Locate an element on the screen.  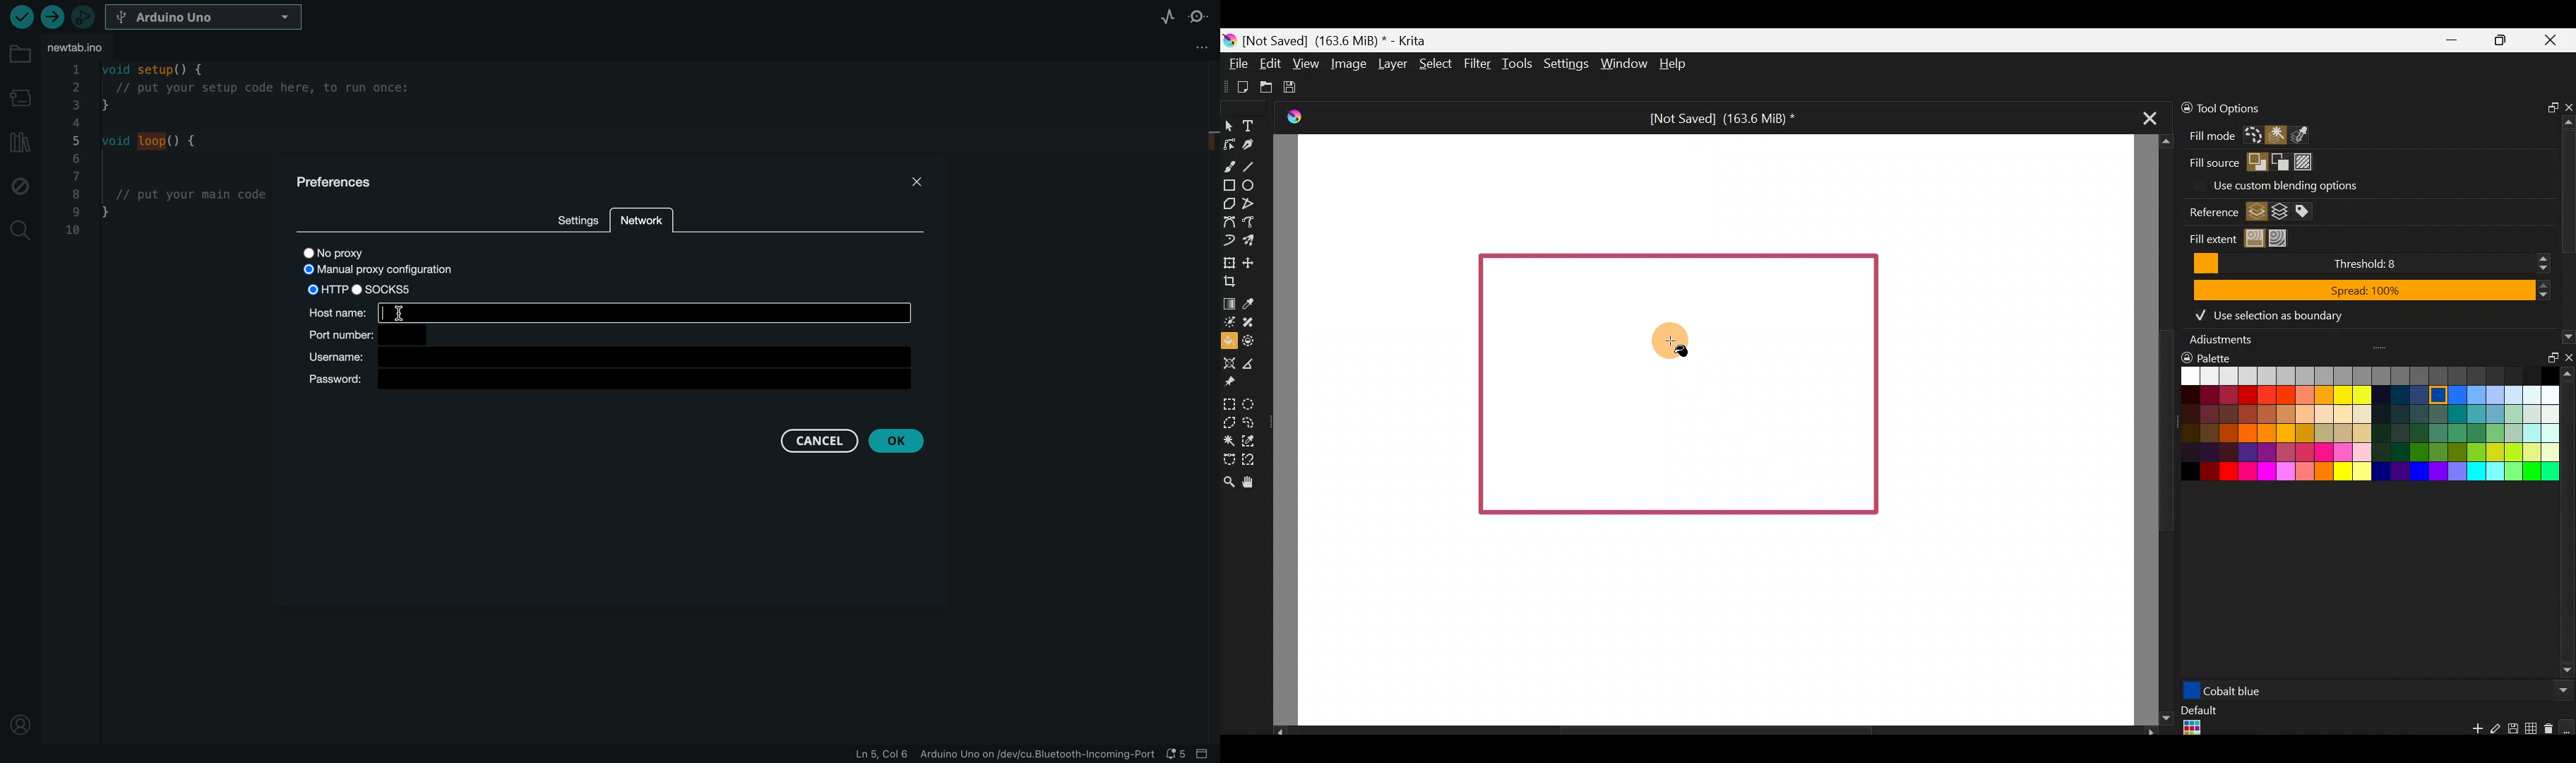
Add a new colour swatch is located at coordinates (2470, 732).